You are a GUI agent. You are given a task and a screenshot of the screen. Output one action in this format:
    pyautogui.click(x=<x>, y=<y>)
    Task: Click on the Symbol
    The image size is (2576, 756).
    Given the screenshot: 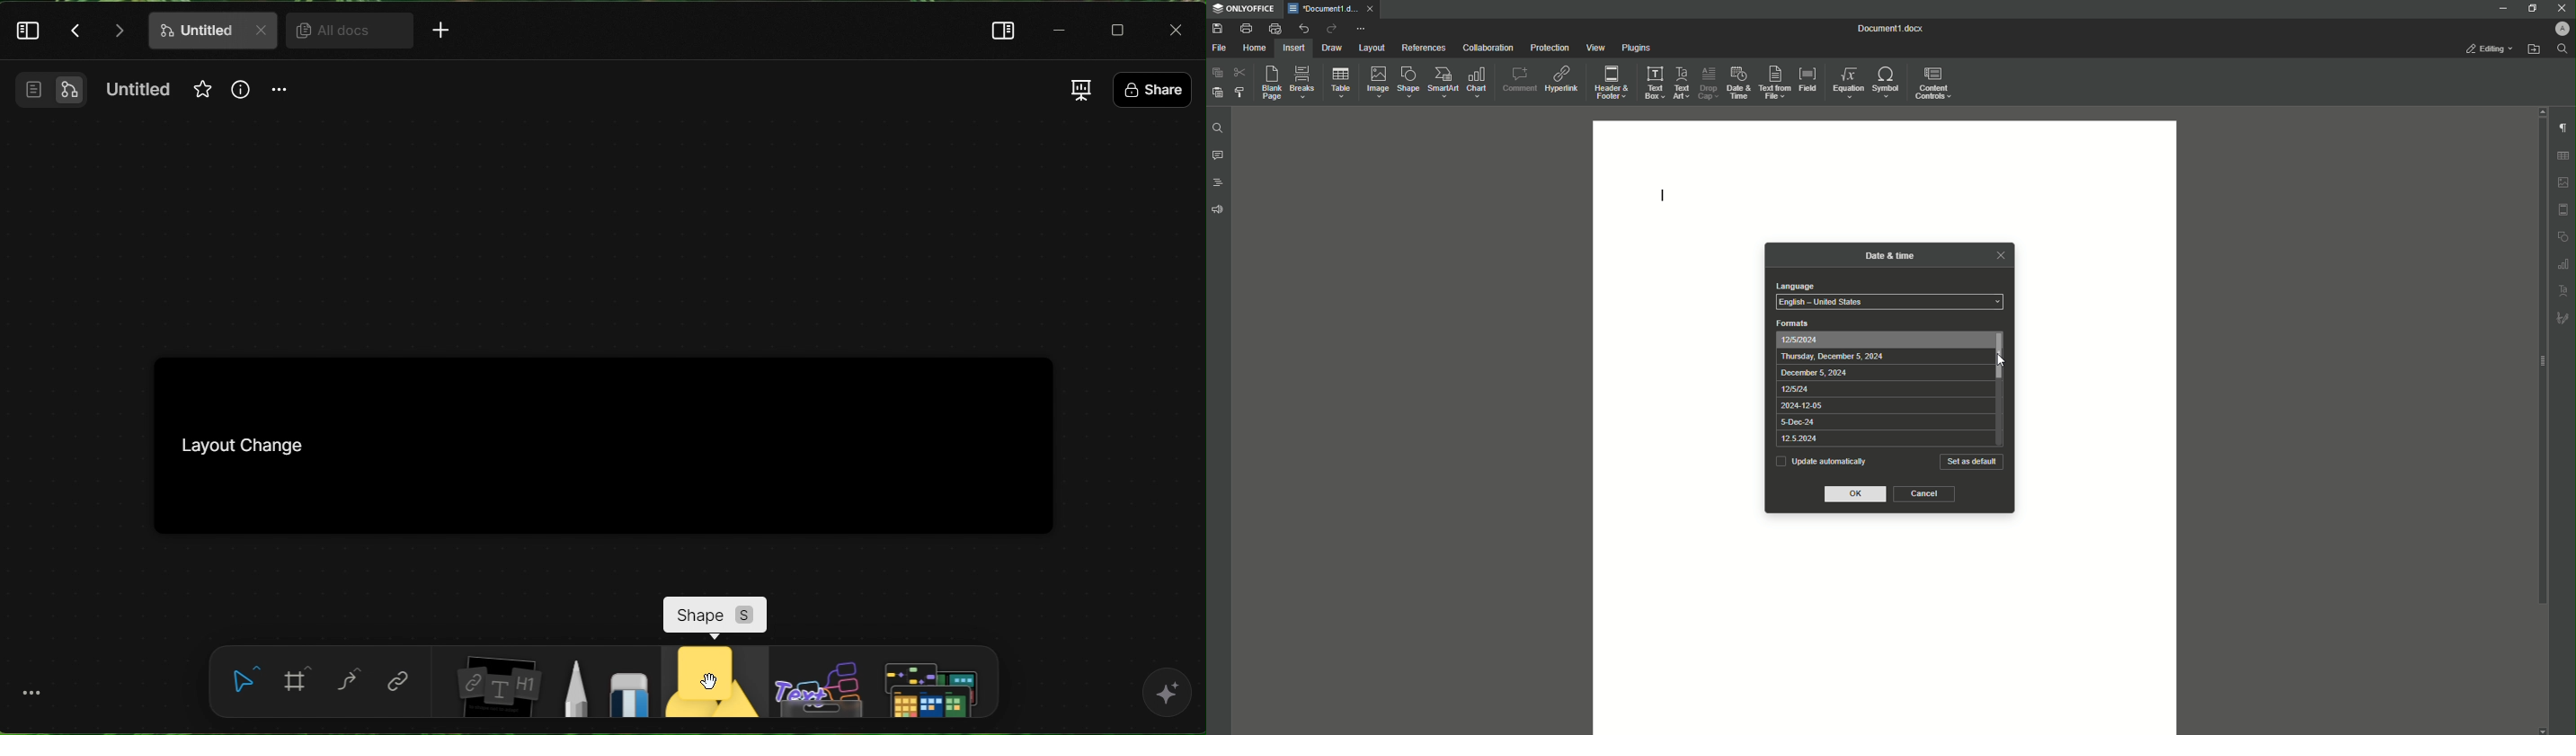 What is the action you would take?
    pyautogui.click(x=1888, y=83)
    